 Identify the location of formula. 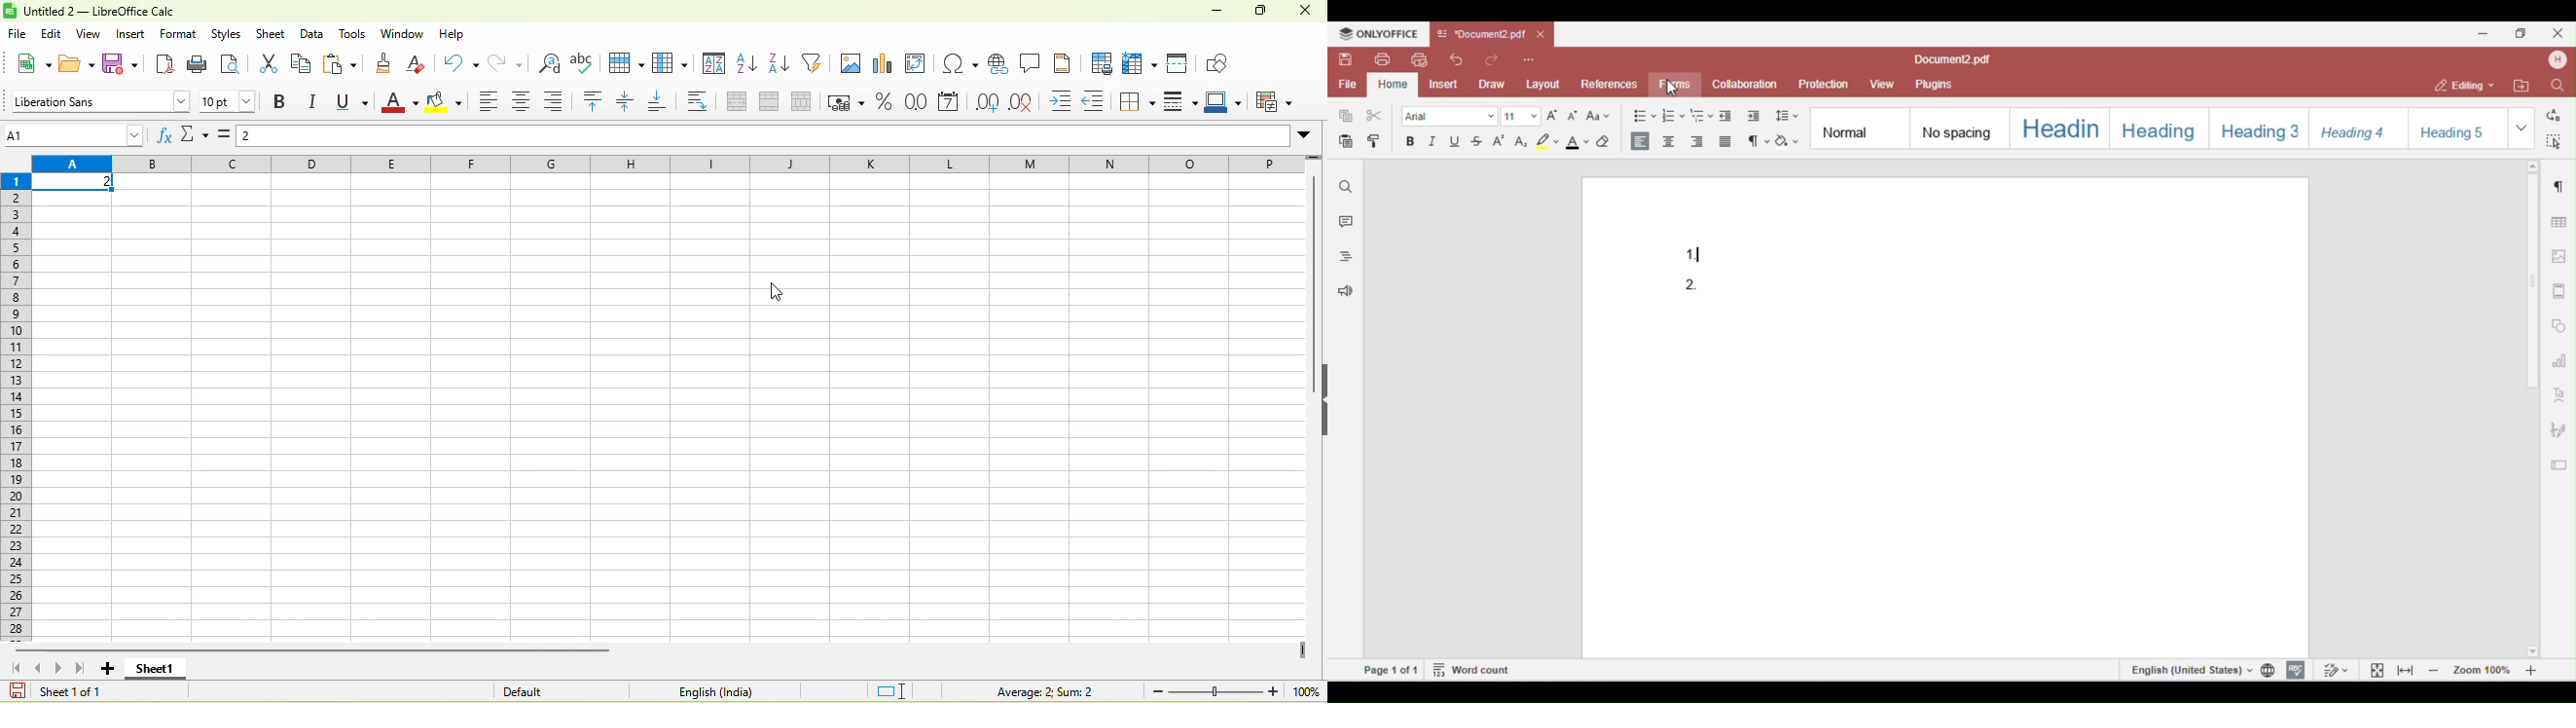
(228, 139).